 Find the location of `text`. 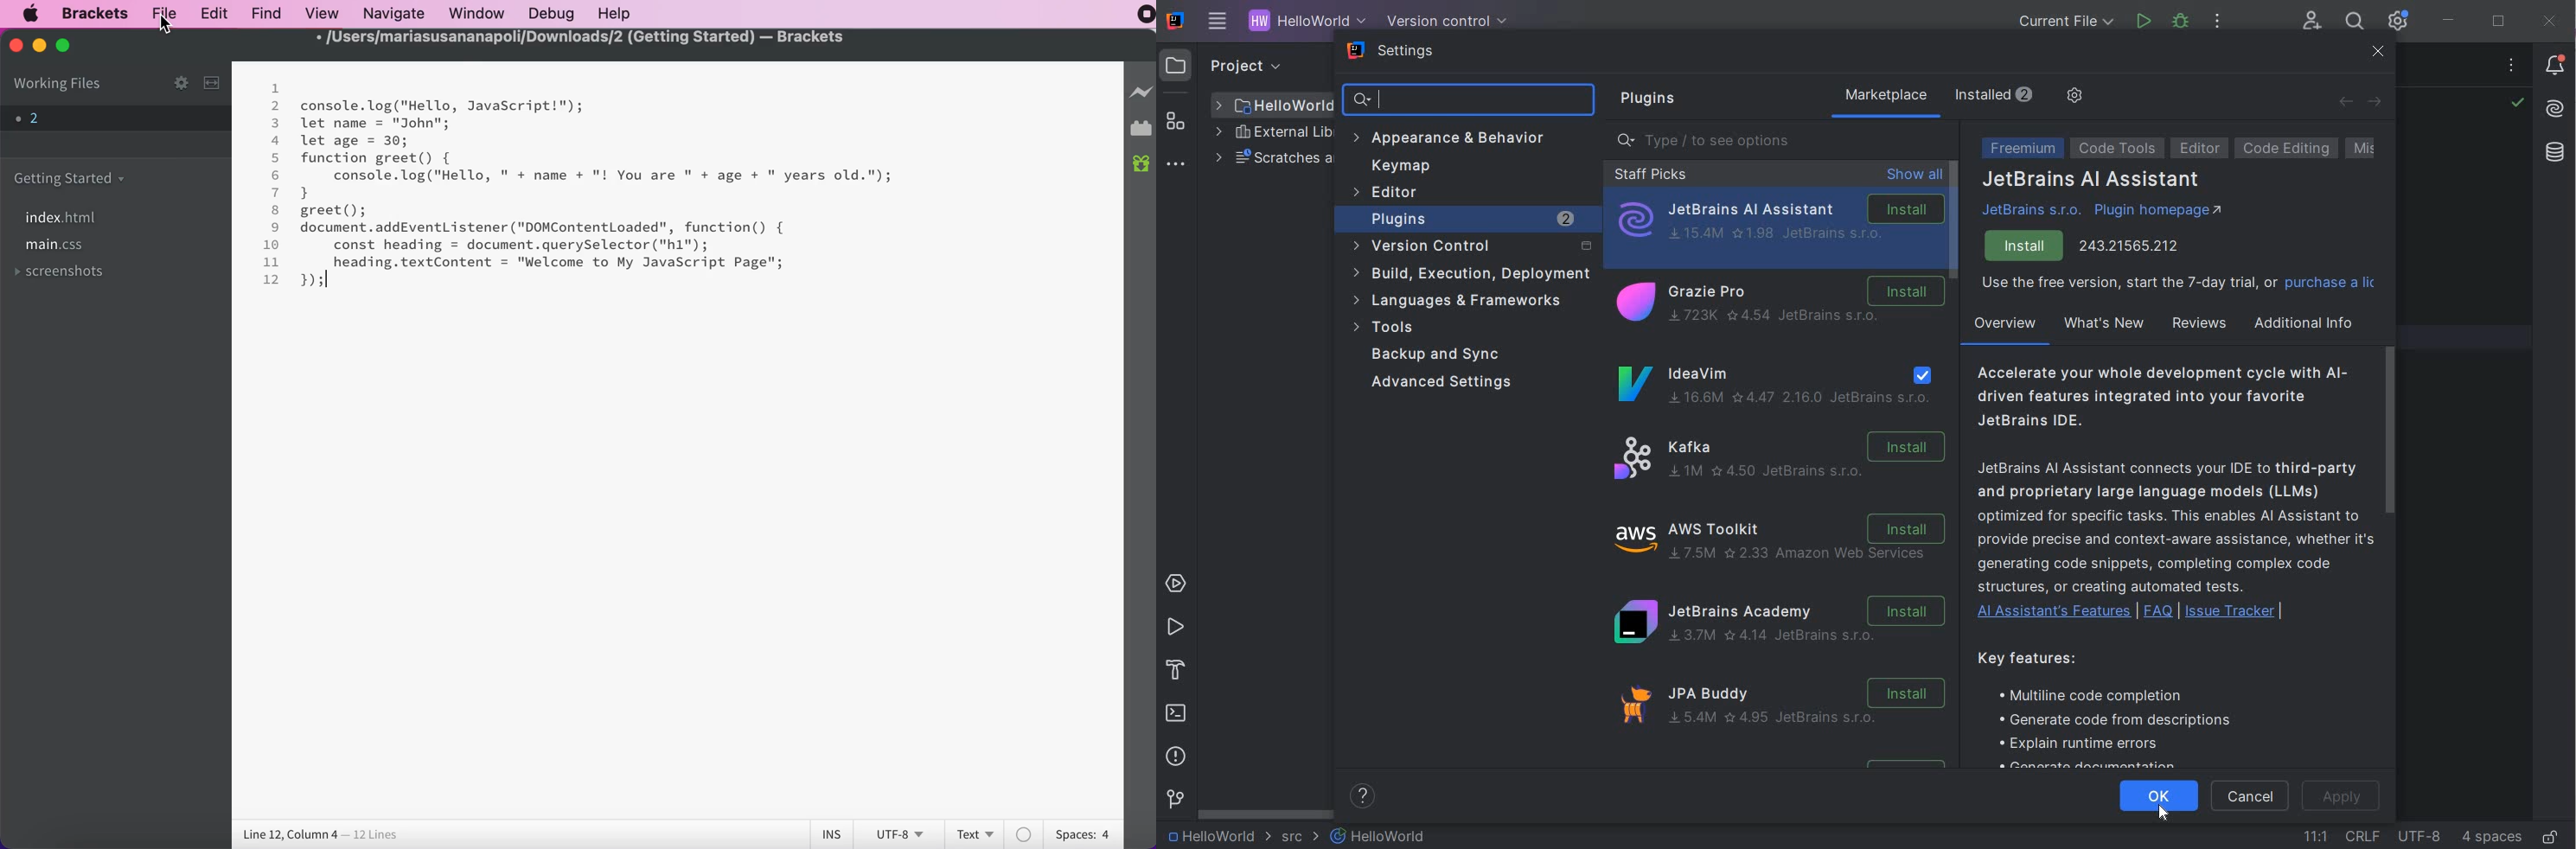

text is located at coordinates (977, 833).